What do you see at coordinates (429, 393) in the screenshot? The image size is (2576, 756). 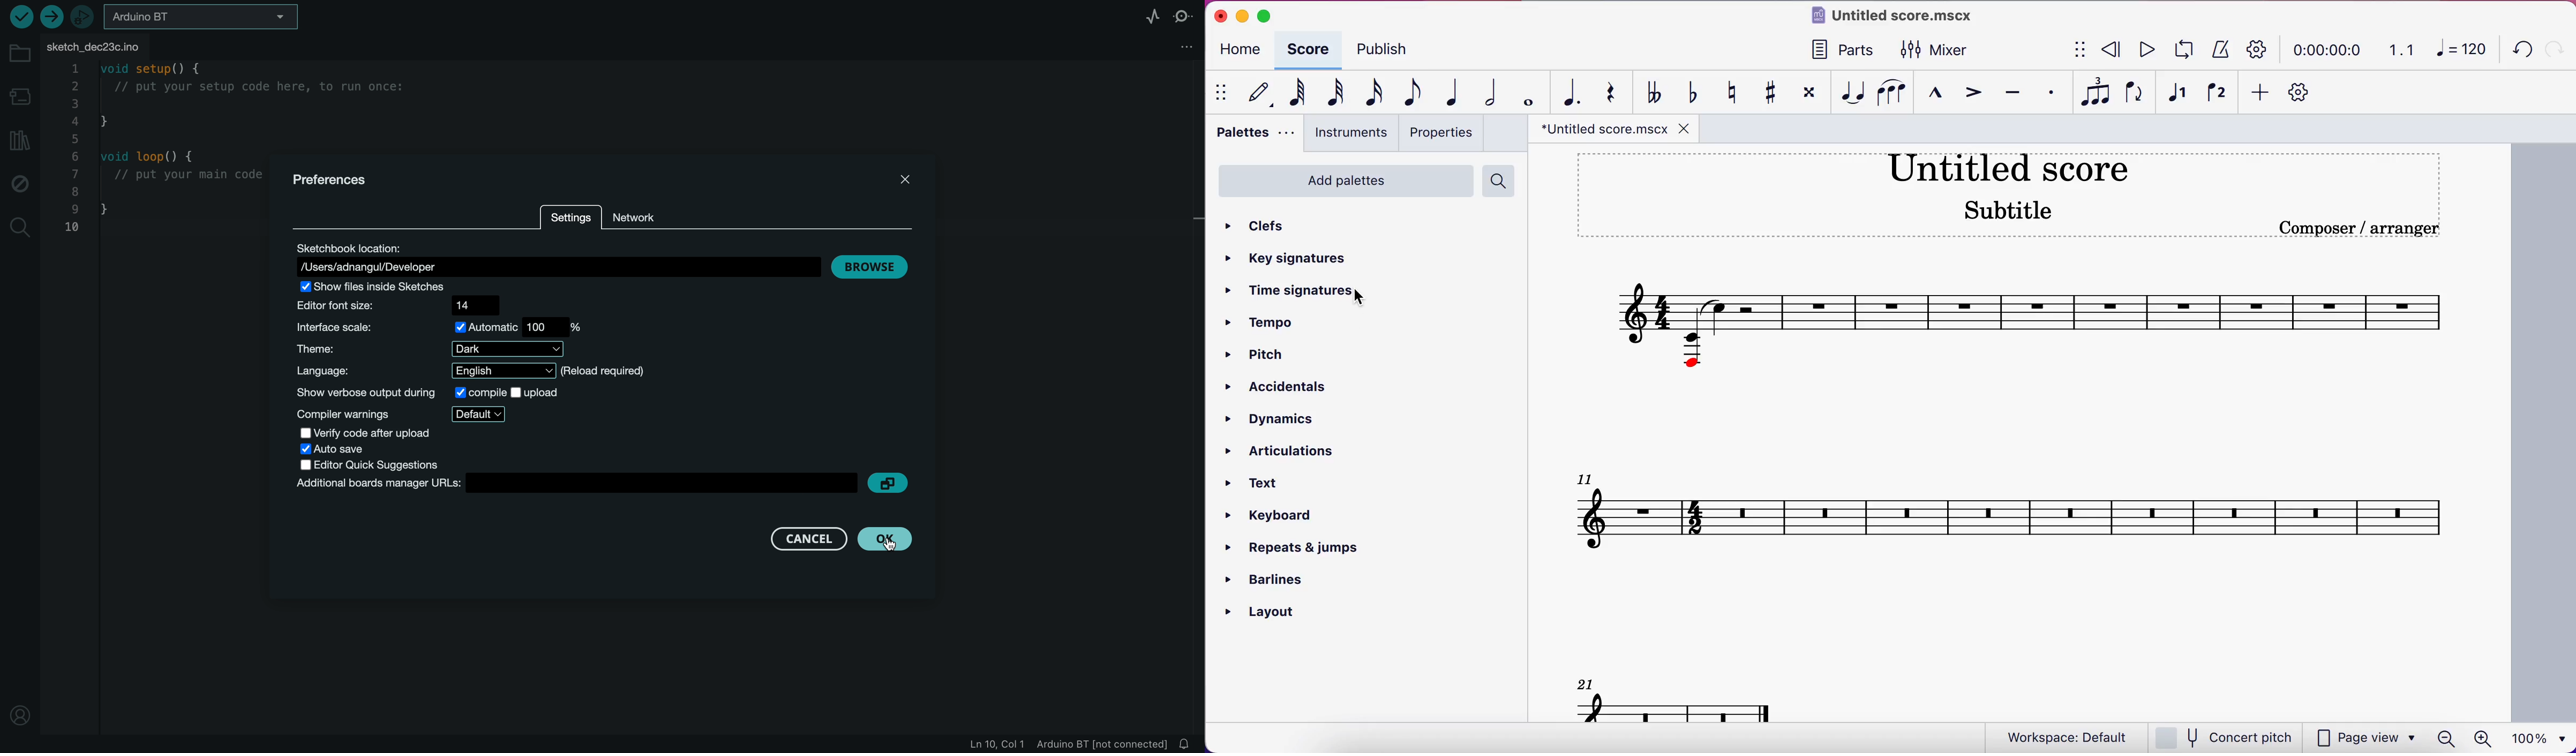 I see `show verbose outpur` at bounding box center [429, 393].